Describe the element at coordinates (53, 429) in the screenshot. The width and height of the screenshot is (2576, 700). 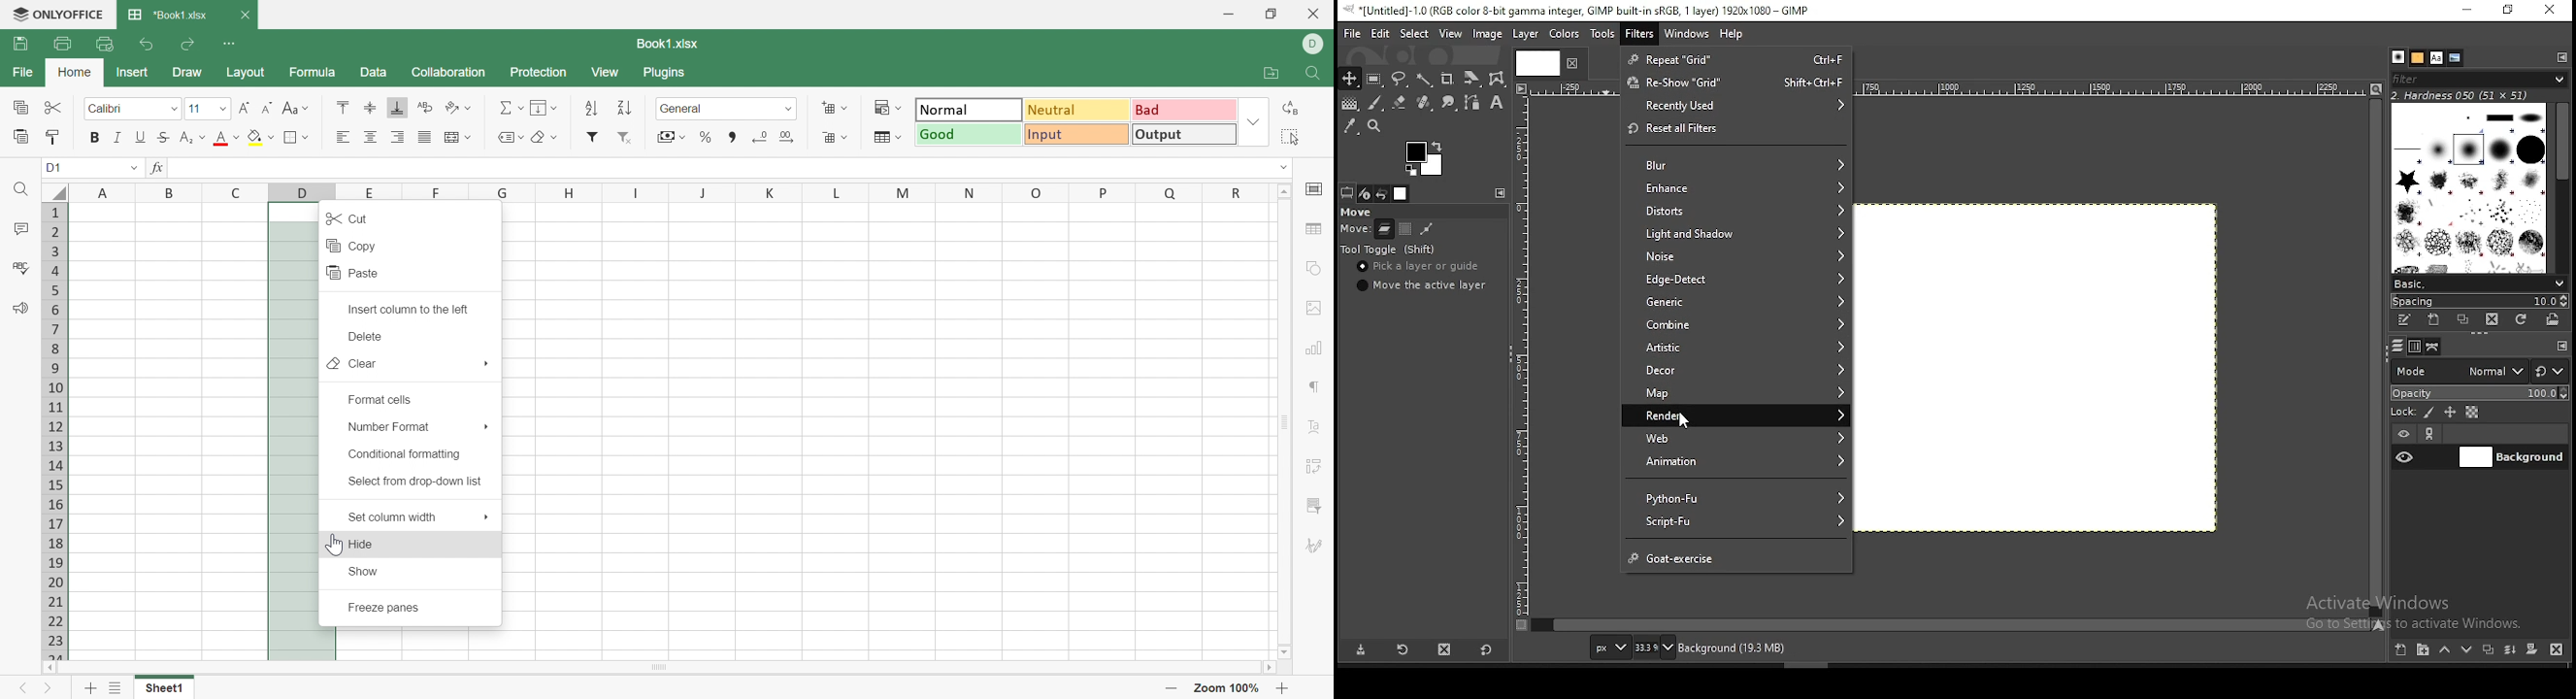
I see `Row names` at that location.